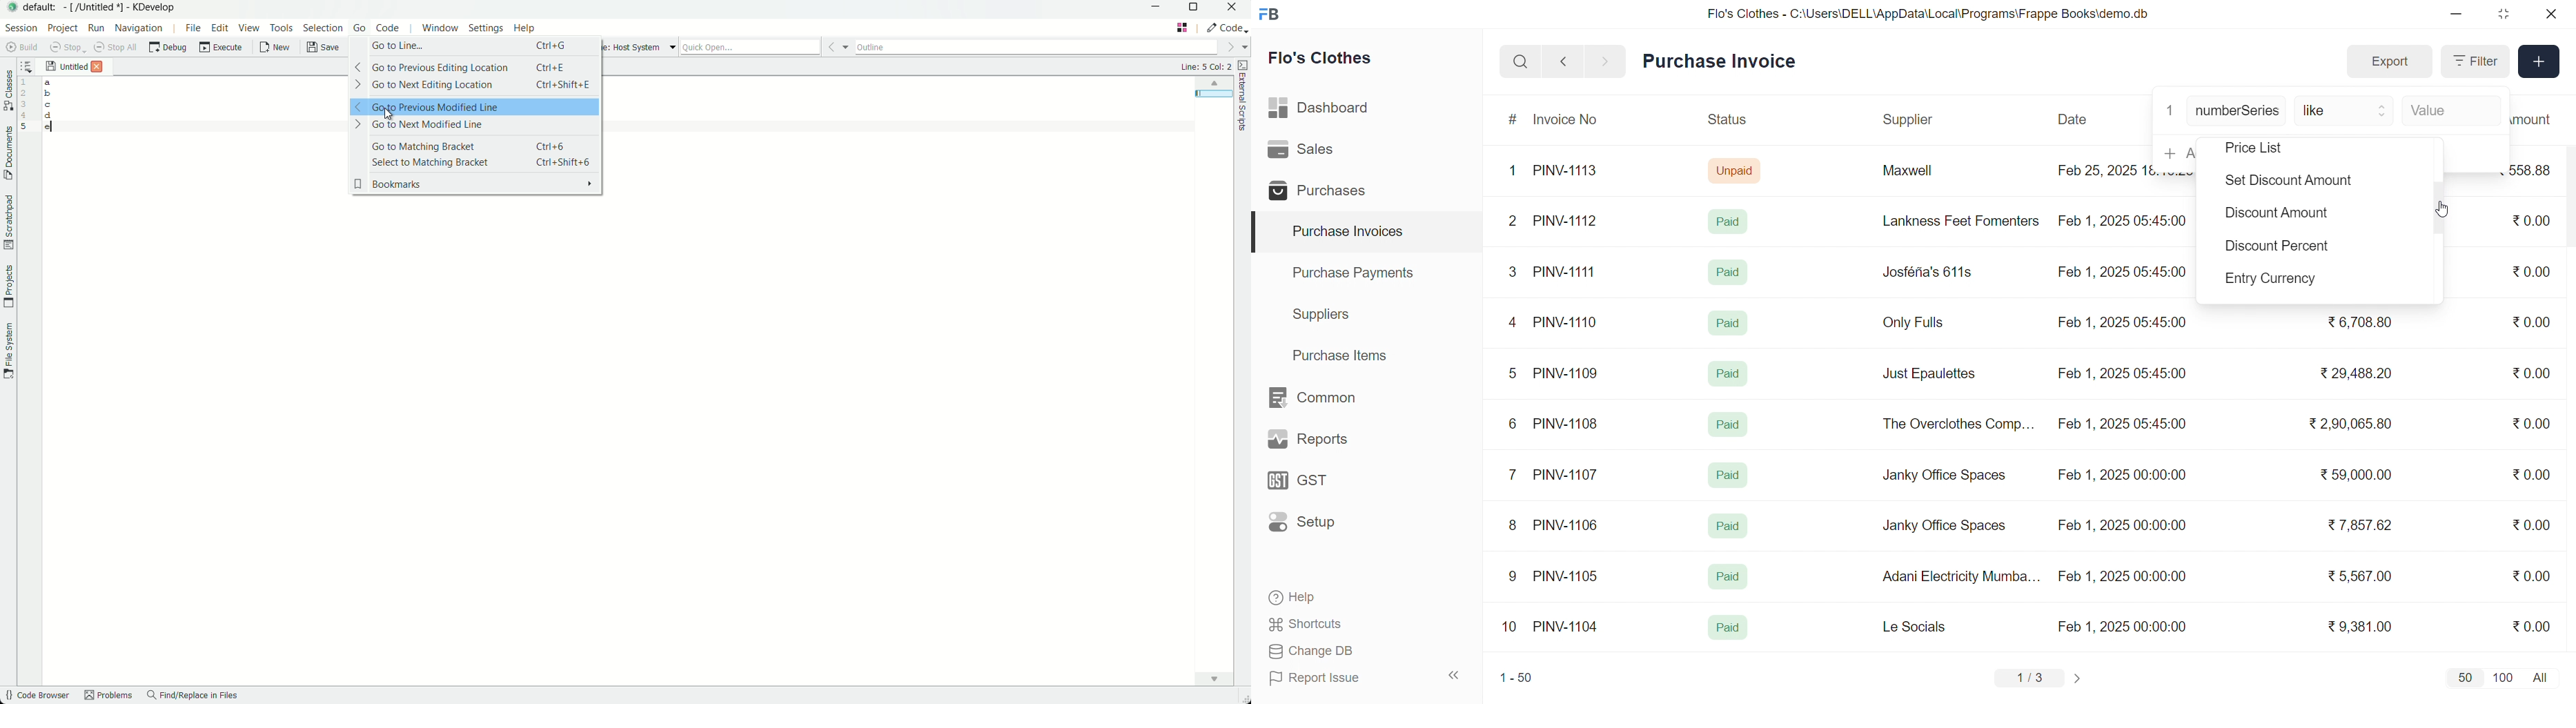 This screenshot has width=2576, height=728. Describe the element at coordinates (1926, 626) in the screenshot. I see `Le Socials` at that location.